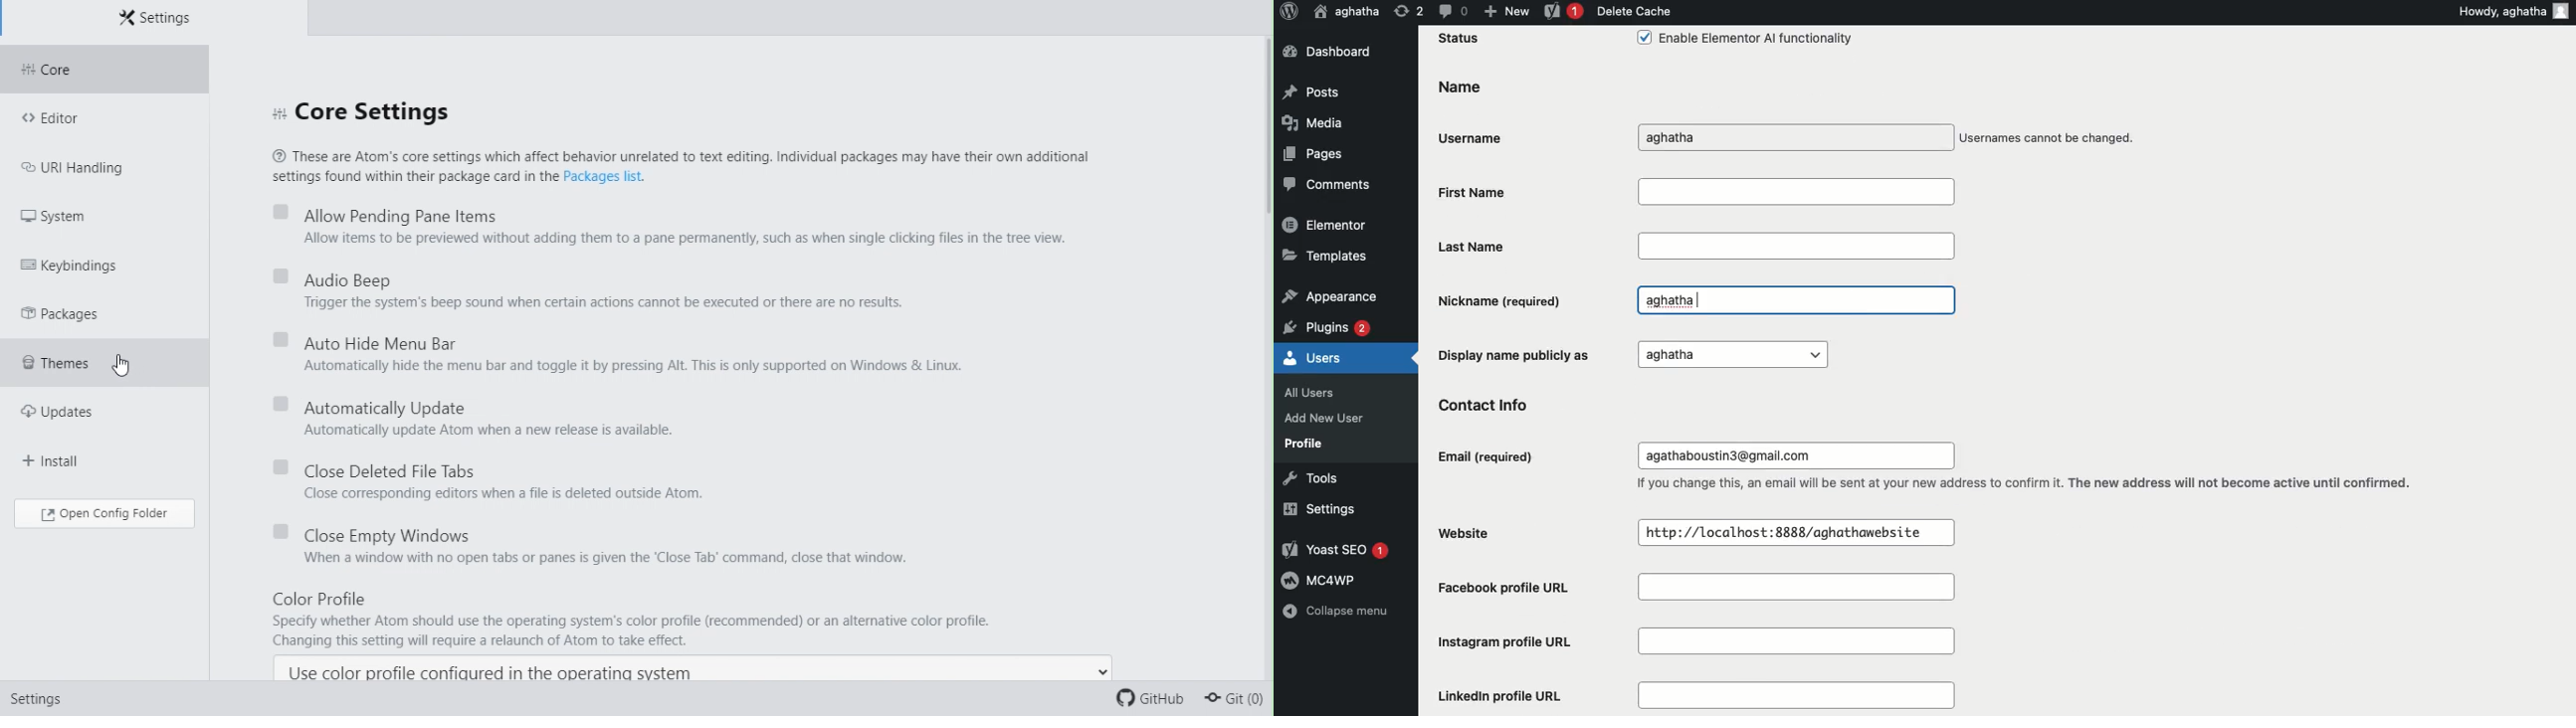 The height and width of the screenshot is (728, 2576). What do you see at coordinates (1304, 443) in the screenshot?
I see `Profile` at bounding box center [1304, 443].